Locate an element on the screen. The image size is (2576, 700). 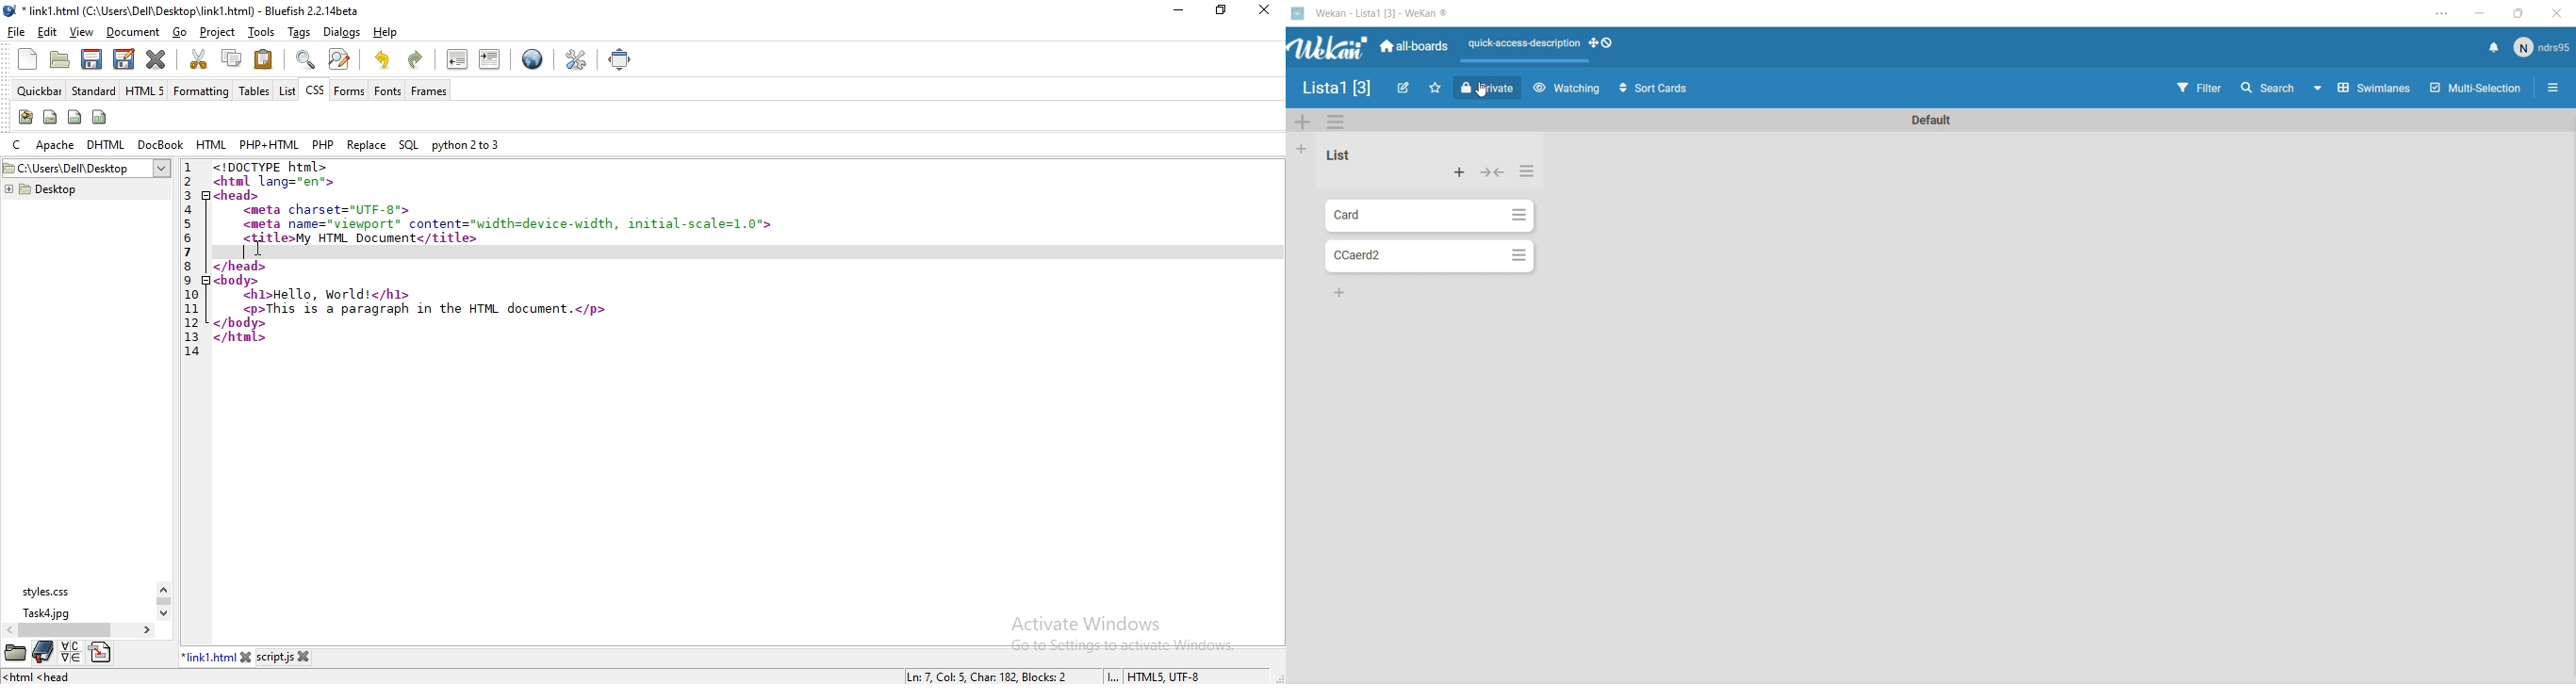
User is located at coordinates (2540, 48).